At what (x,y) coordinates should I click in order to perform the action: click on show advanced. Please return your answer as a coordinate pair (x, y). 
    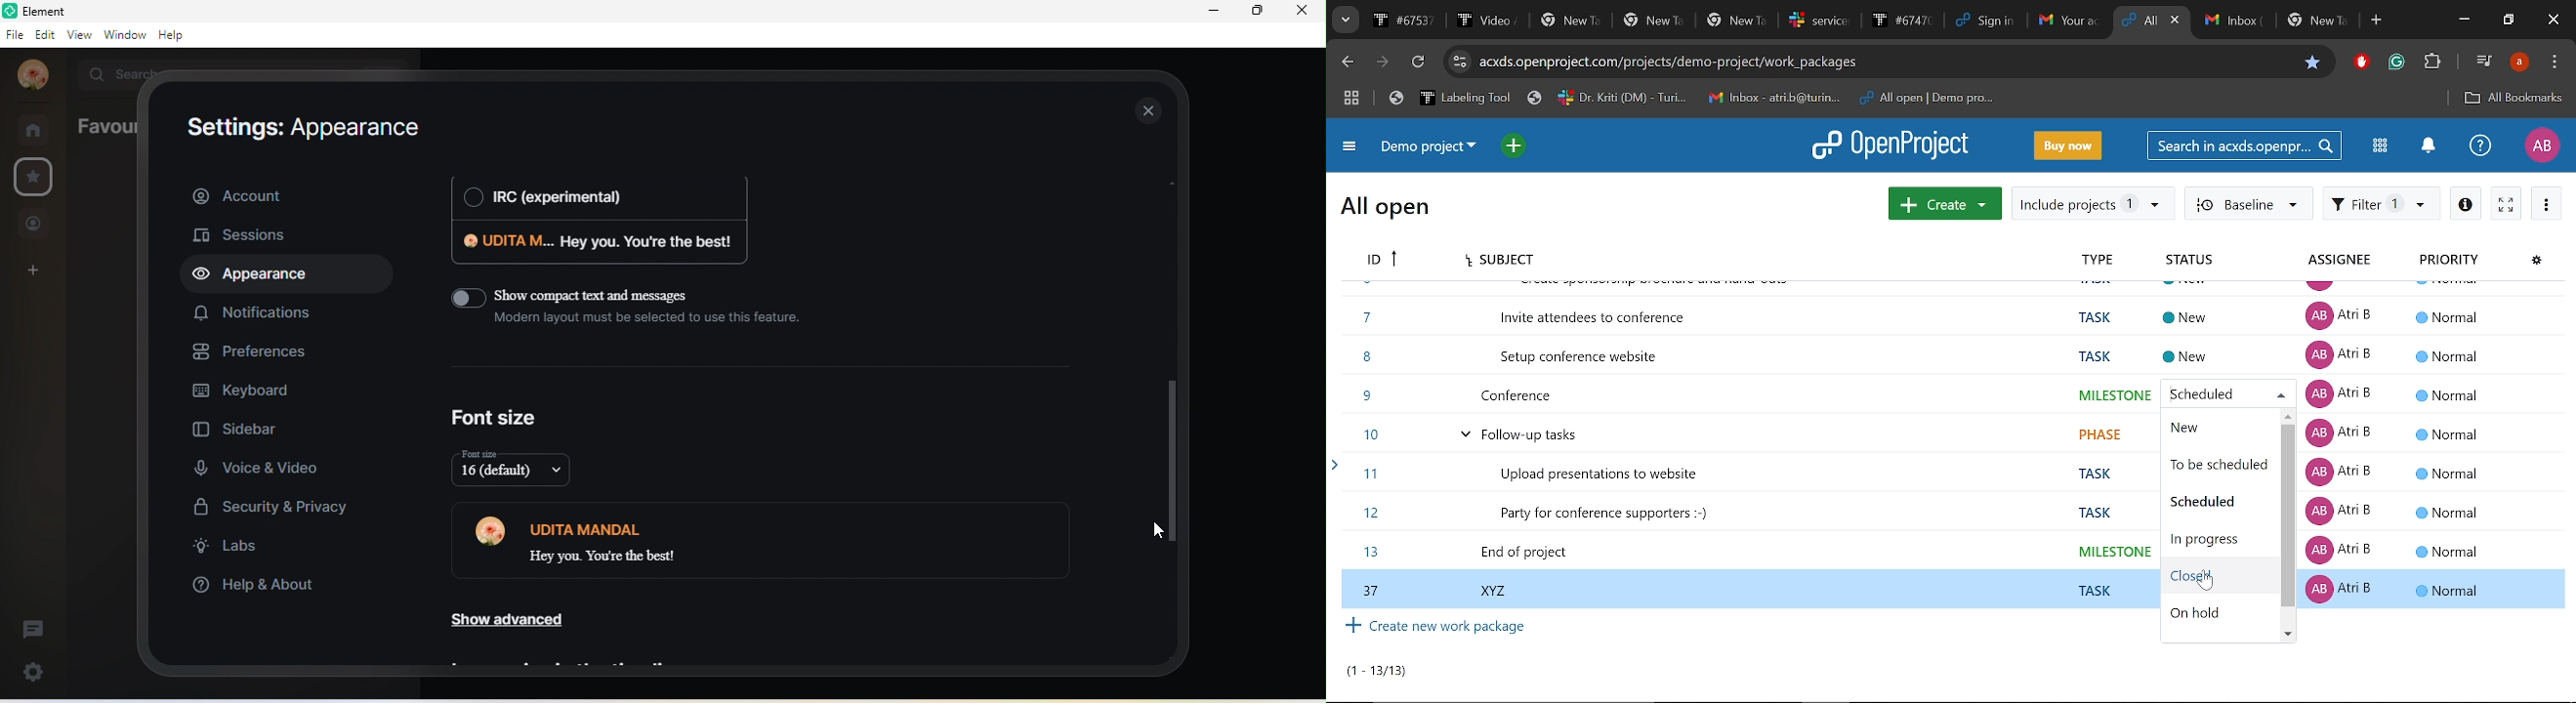
    Looking at the image, I should click on (508, 615).